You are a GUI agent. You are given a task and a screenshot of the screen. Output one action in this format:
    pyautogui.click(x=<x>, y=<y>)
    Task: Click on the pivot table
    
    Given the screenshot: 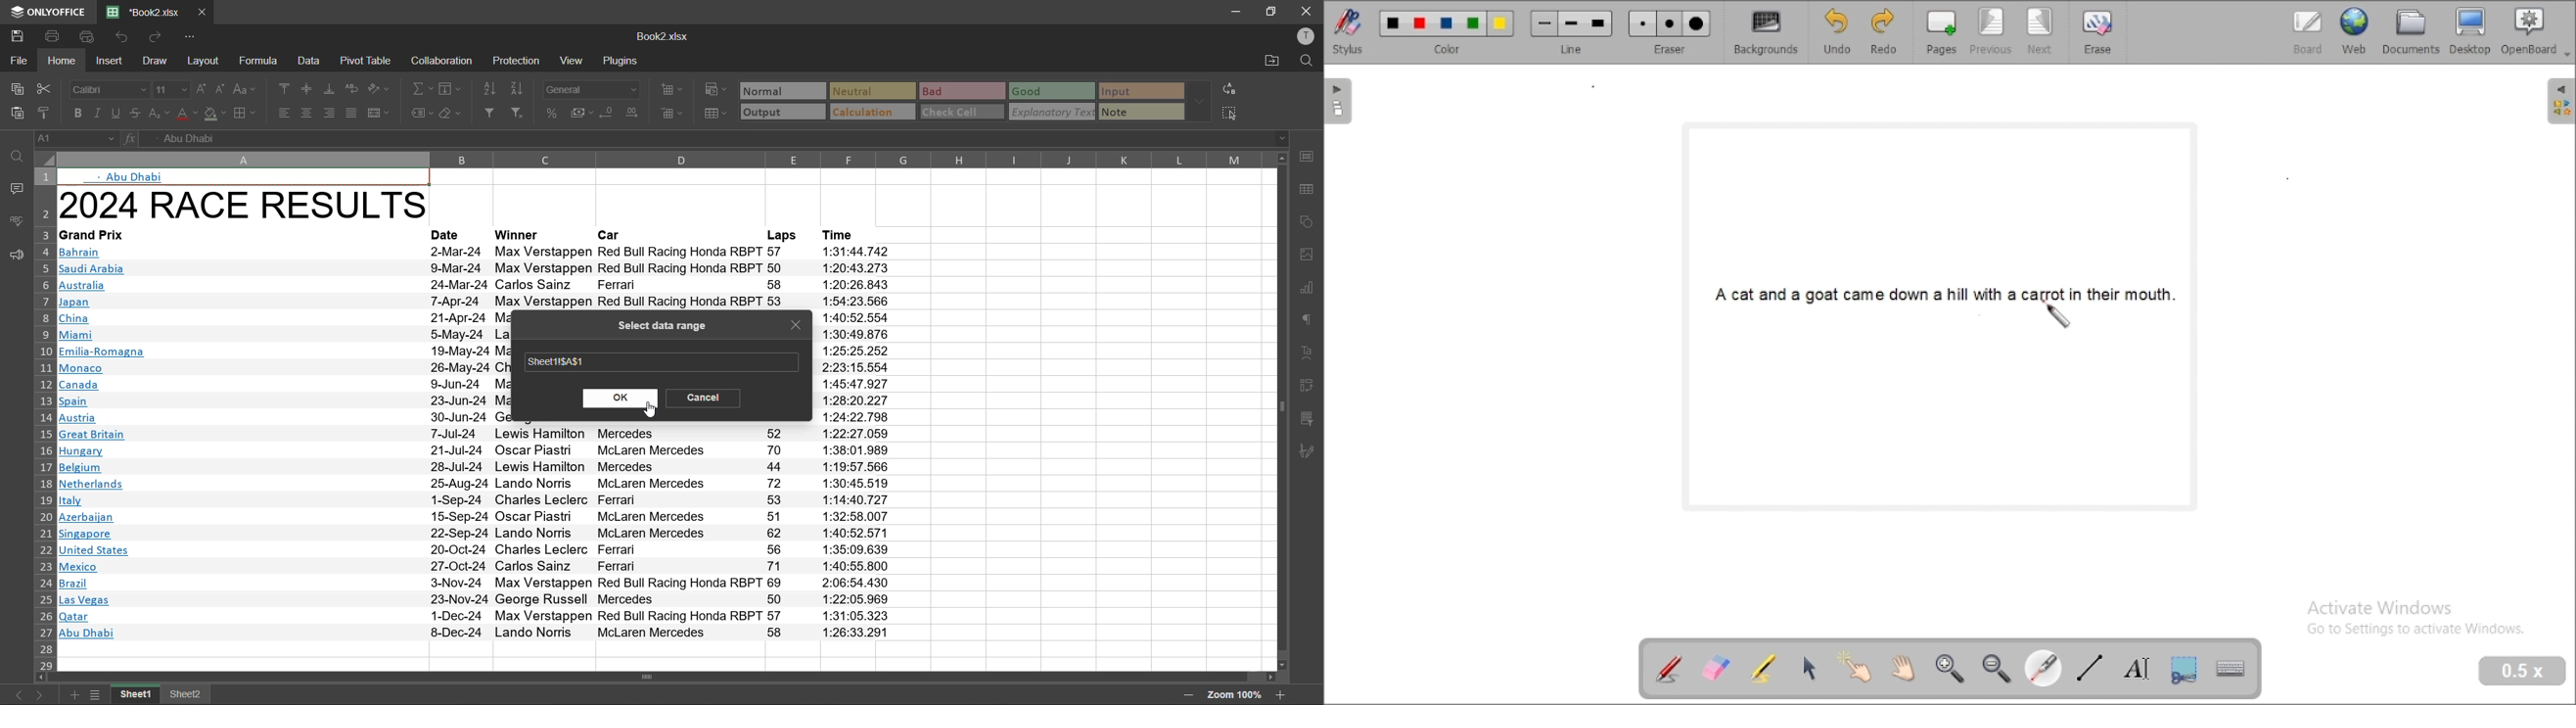 What is the action you would take?
    pyautogui.click(x=1307, y=386)
    